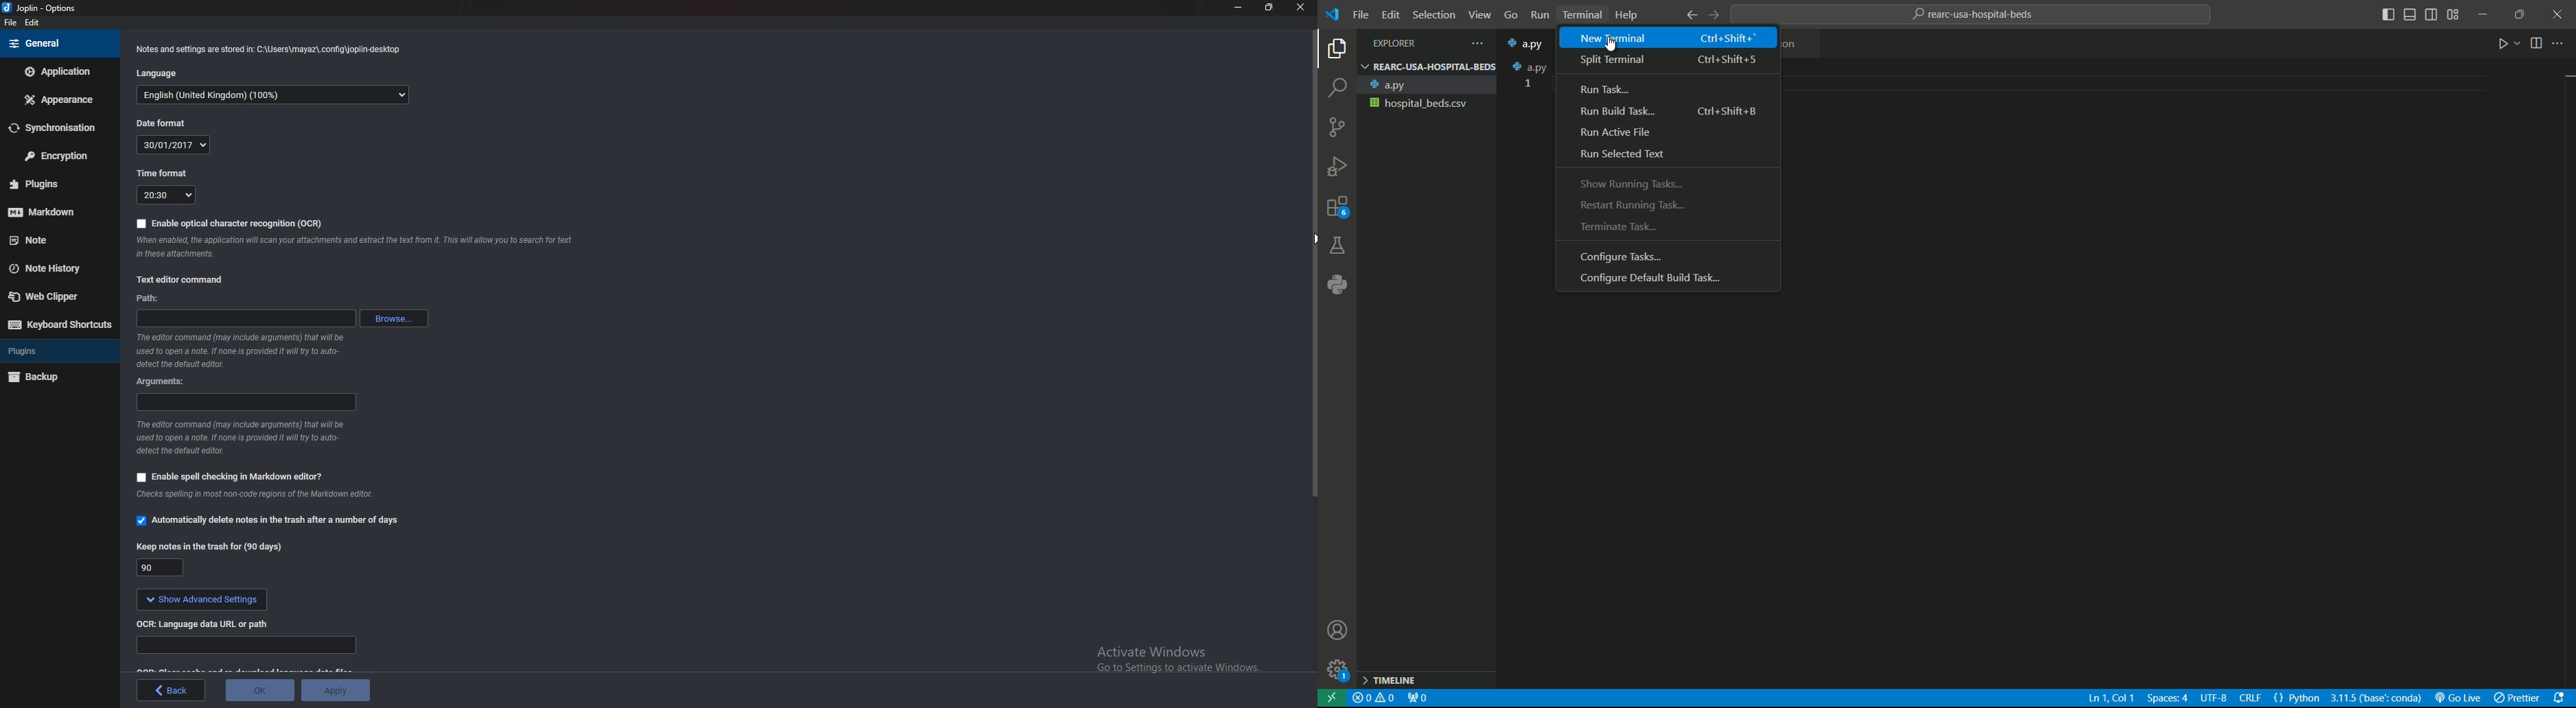  I want to click on close, so click(1296, 9).